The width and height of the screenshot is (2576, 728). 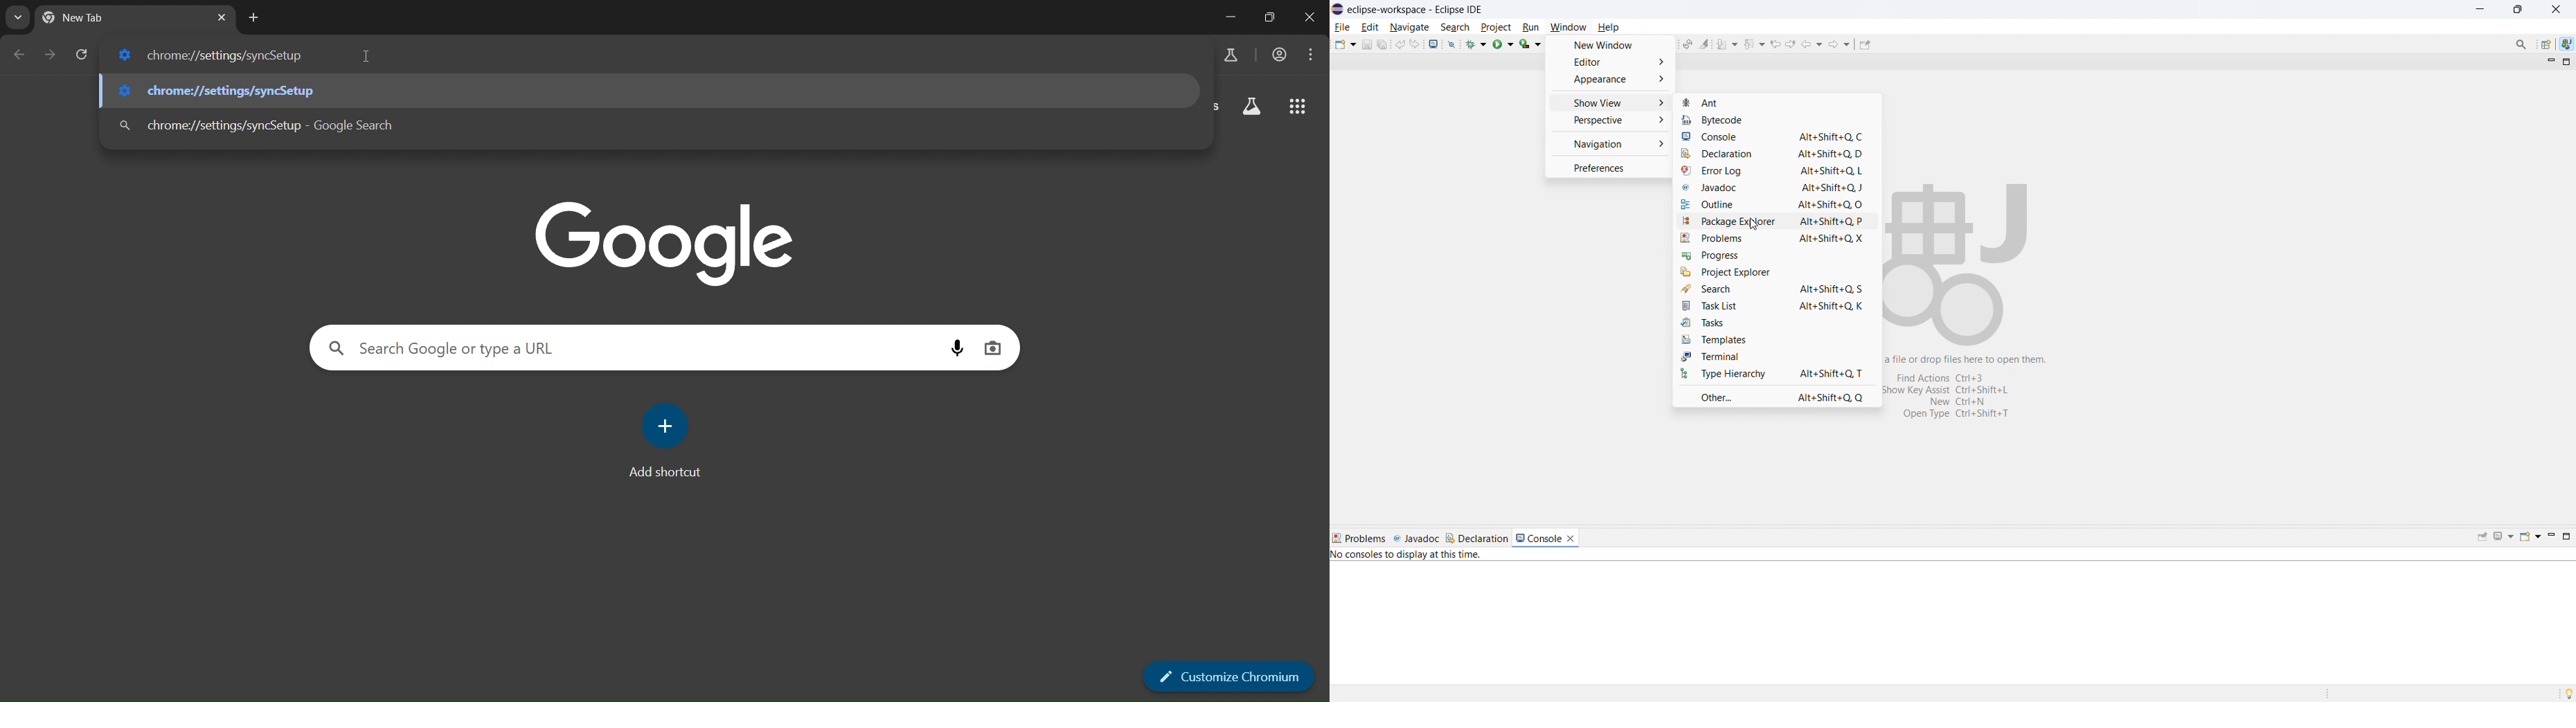 What do you see at coordinates (86, 55) in the screenshot?
I see `reload page` at bounding box center [86, 55].